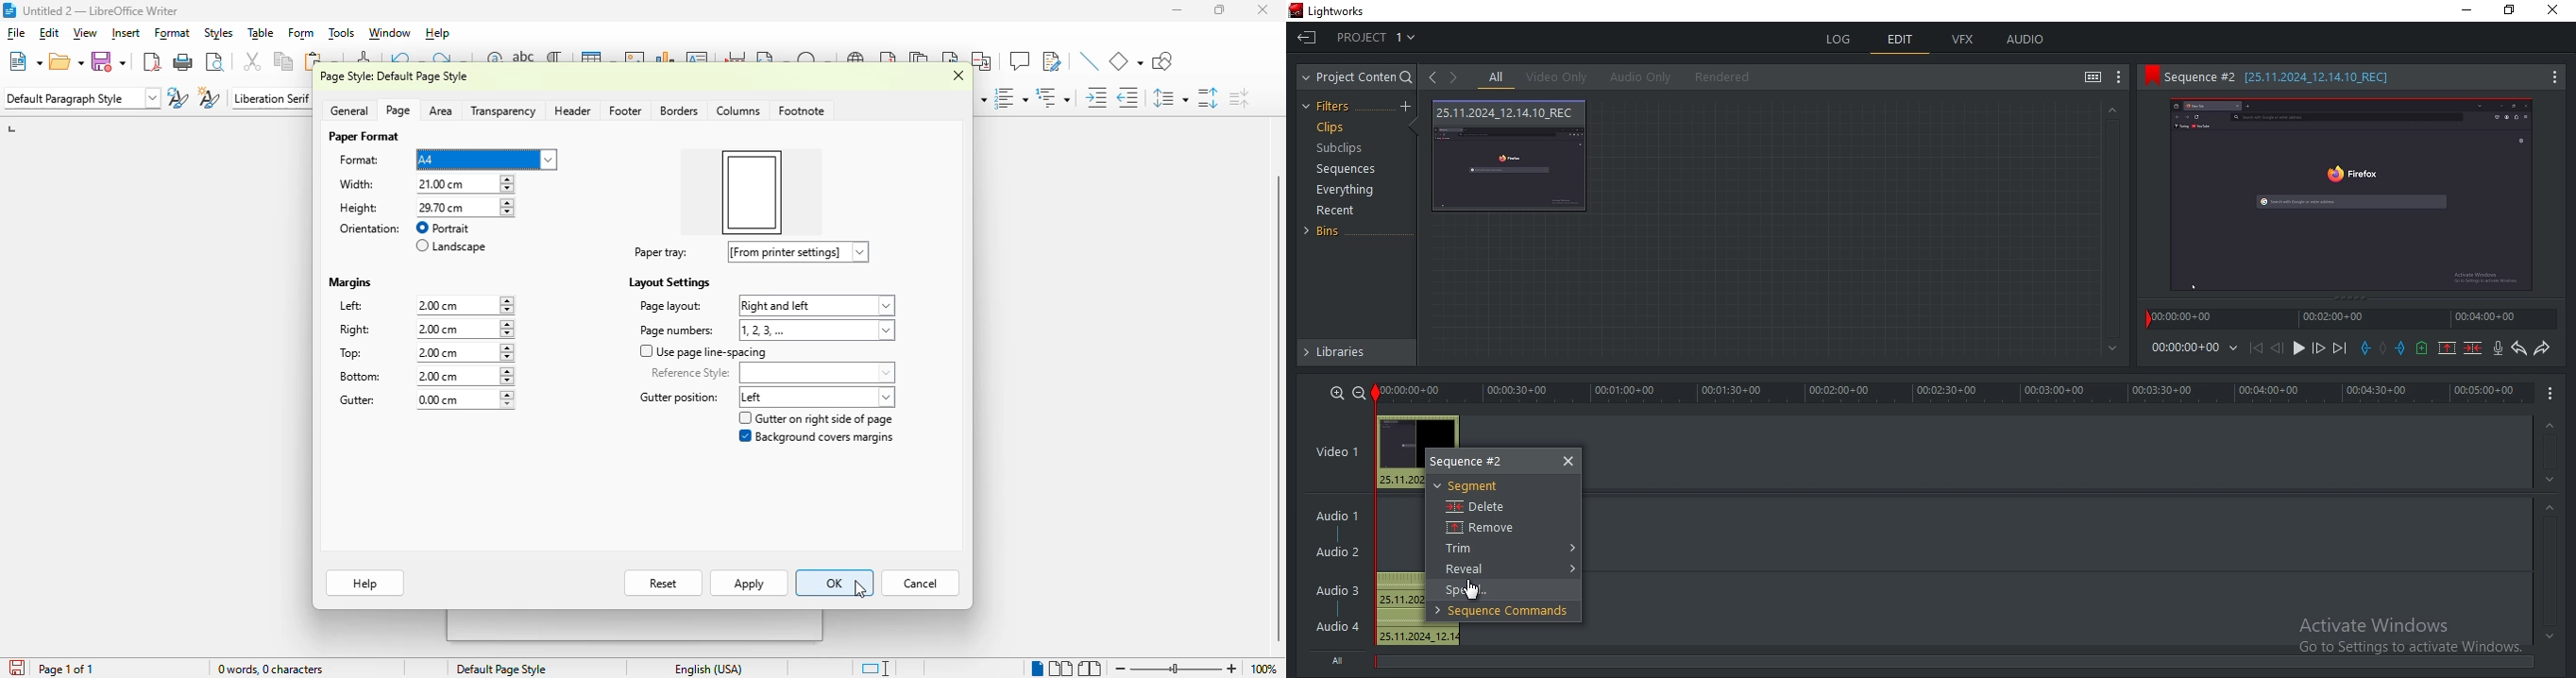  Describe the element at coordinates (1330, 12) in the screenshot. I see `app title` at that location.